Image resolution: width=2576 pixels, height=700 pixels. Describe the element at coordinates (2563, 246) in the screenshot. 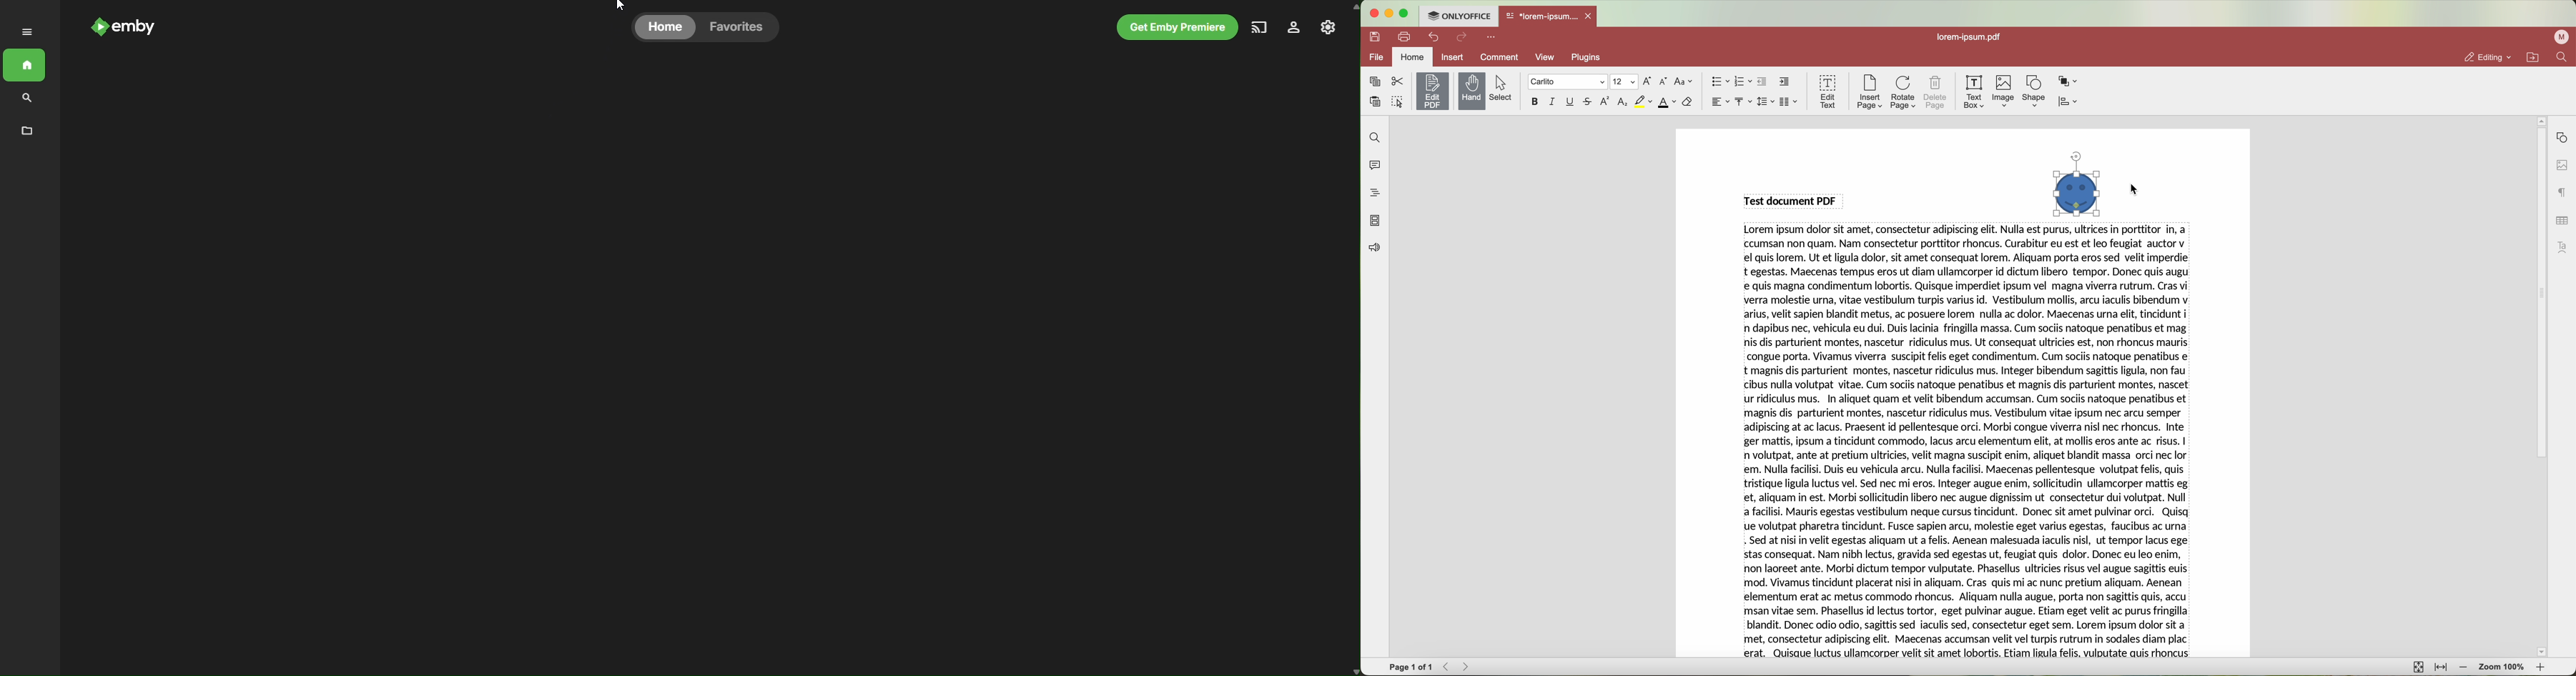

I see `Text Art settings` at that location.